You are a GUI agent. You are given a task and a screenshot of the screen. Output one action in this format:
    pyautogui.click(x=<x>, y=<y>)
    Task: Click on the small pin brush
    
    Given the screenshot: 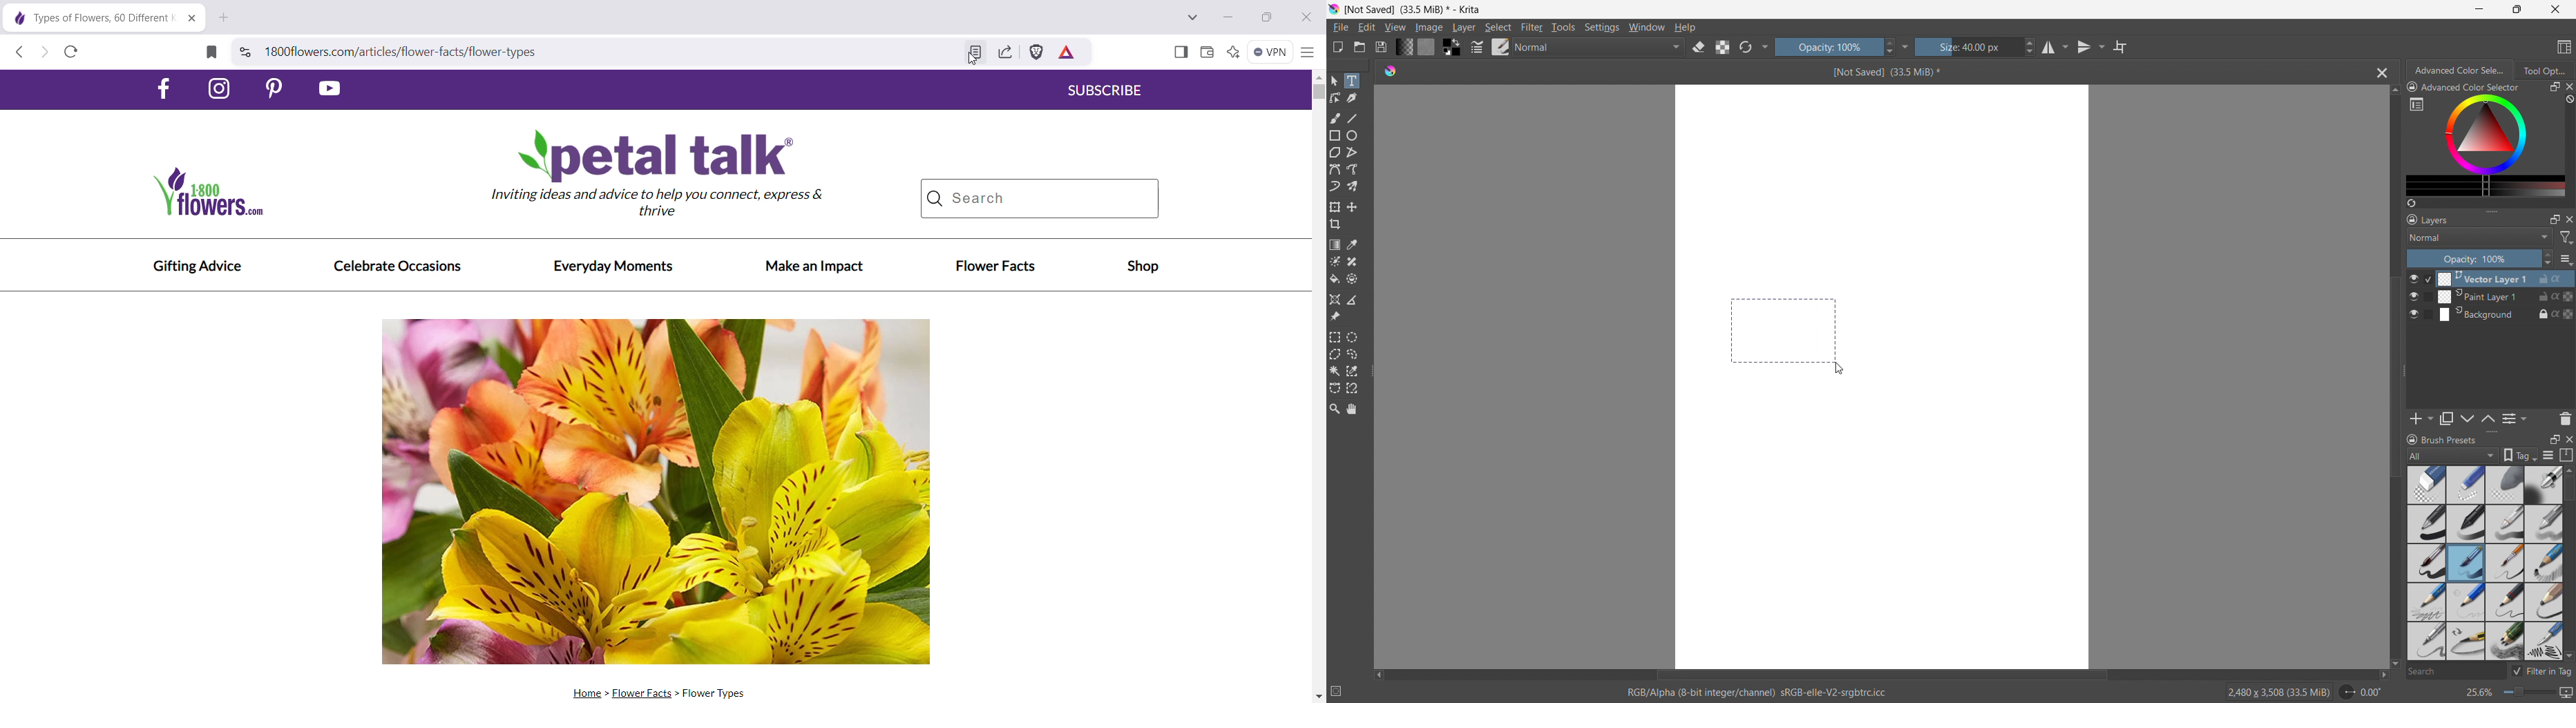 What is the action you would take?
    pyautogui.click(x=2504, y=564)
    